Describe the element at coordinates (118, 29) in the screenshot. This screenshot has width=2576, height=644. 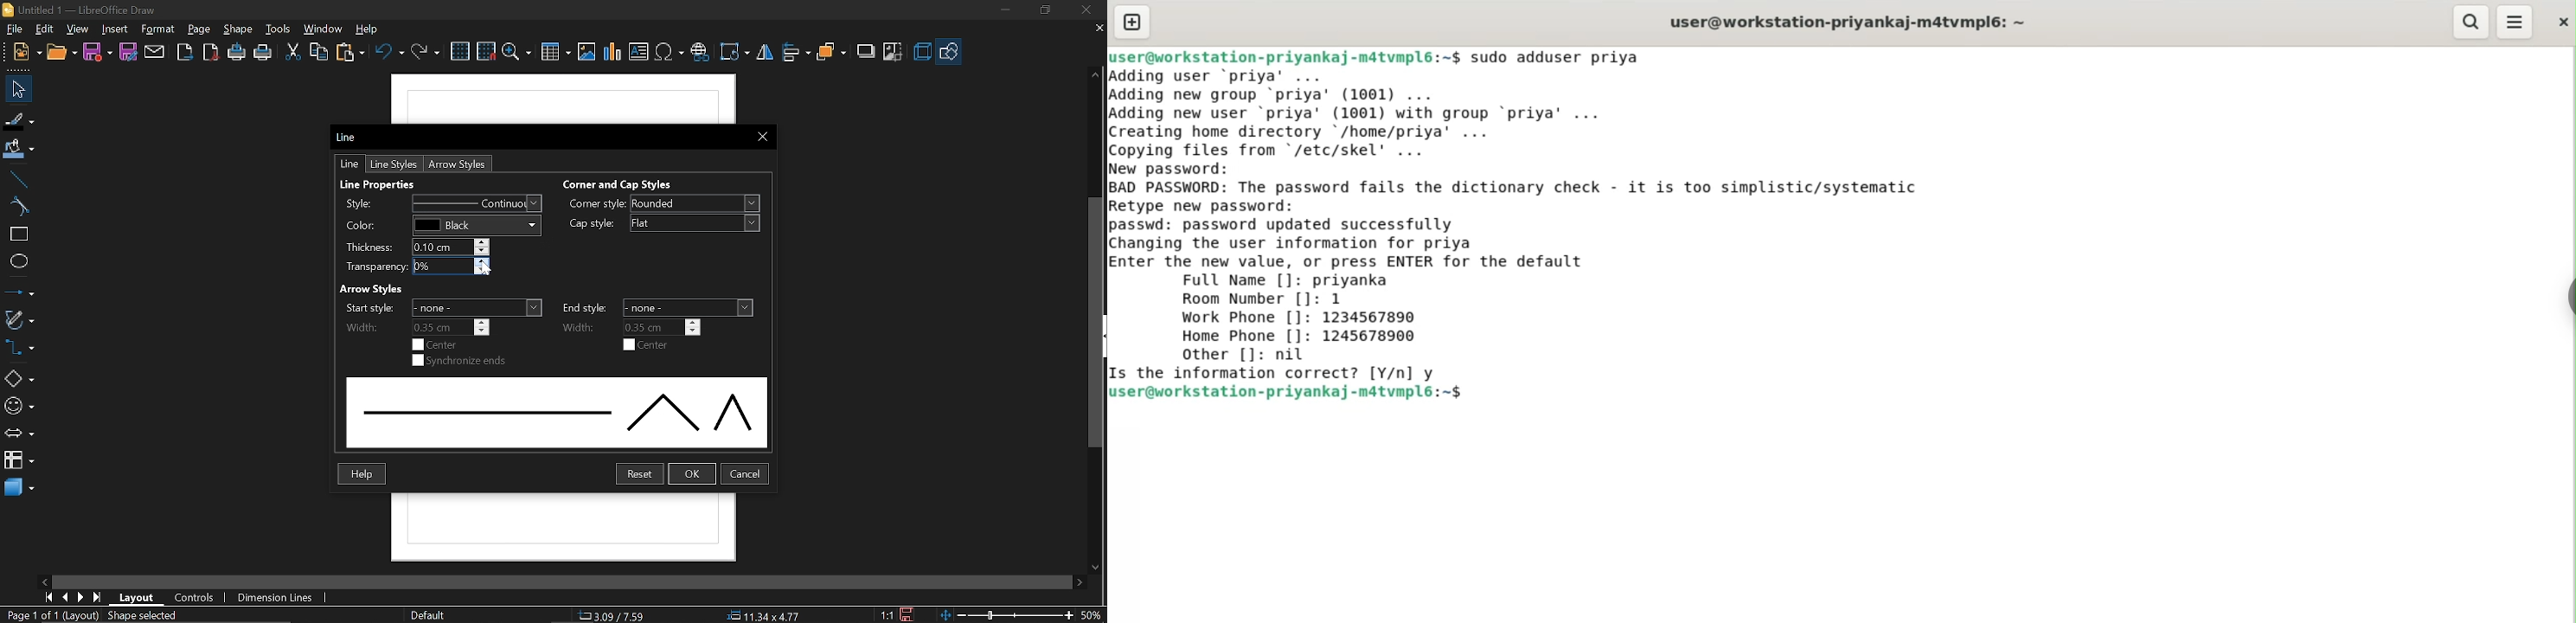
I see `insert` at that location.